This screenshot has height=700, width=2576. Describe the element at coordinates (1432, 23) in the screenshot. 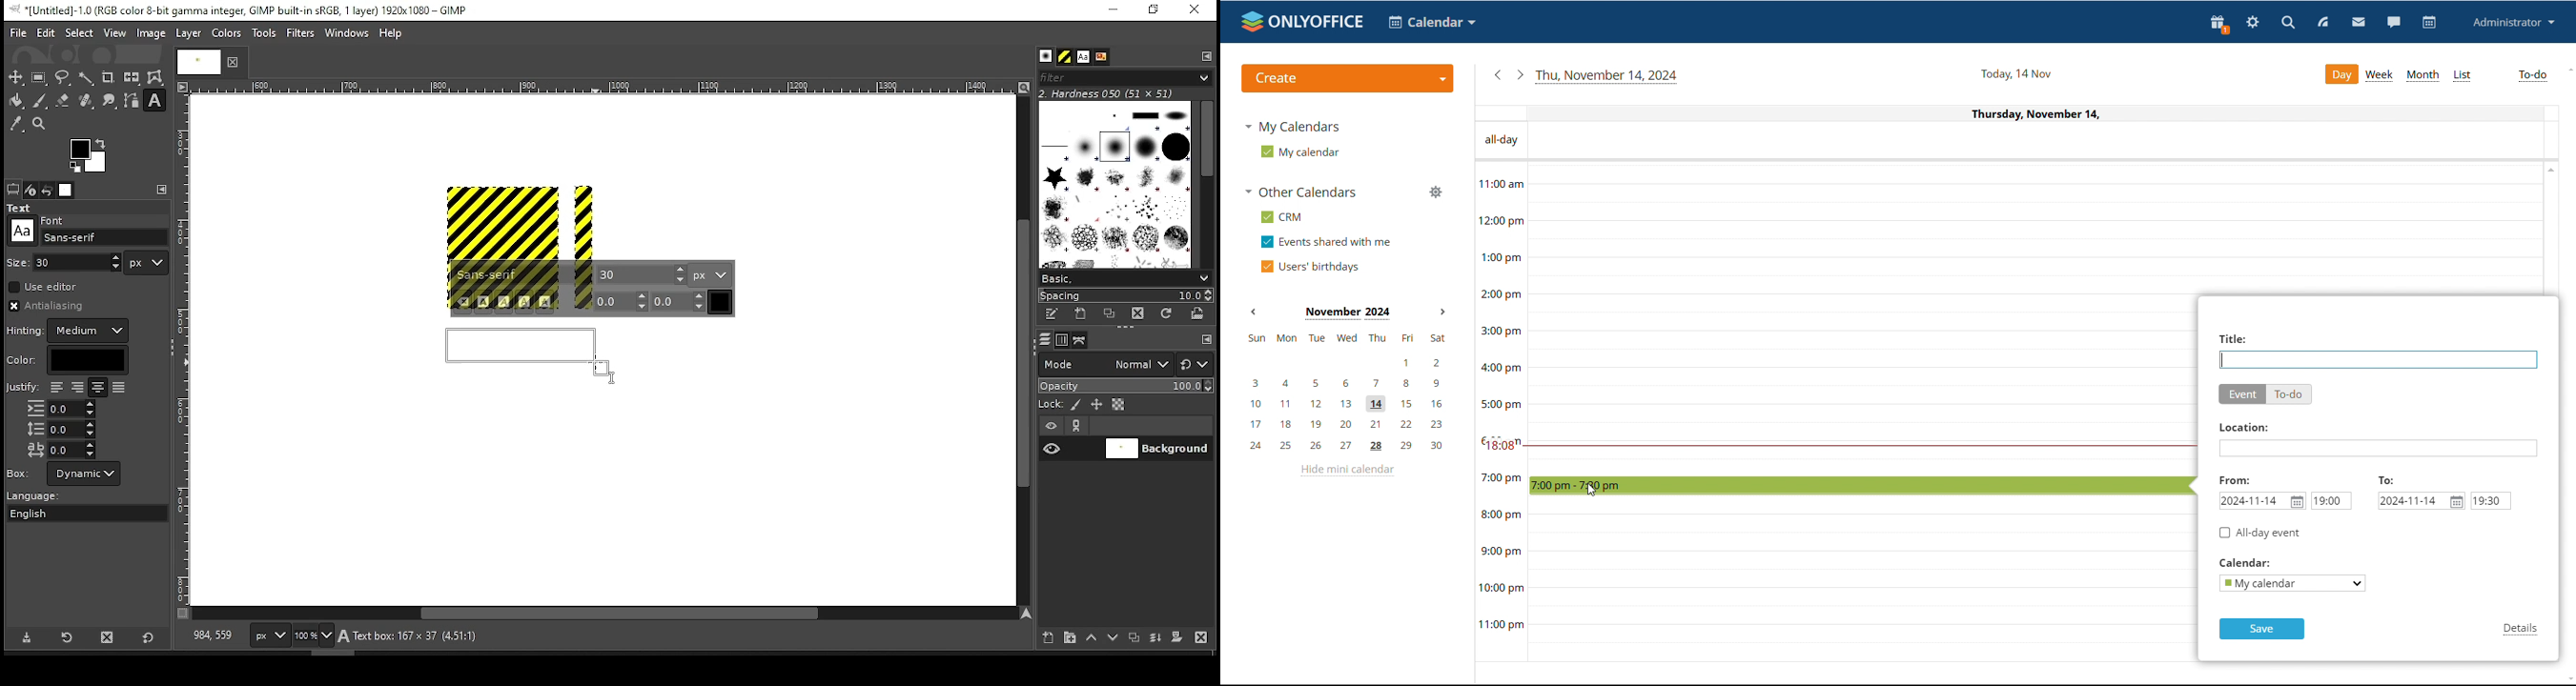

I see `select application` at that location.